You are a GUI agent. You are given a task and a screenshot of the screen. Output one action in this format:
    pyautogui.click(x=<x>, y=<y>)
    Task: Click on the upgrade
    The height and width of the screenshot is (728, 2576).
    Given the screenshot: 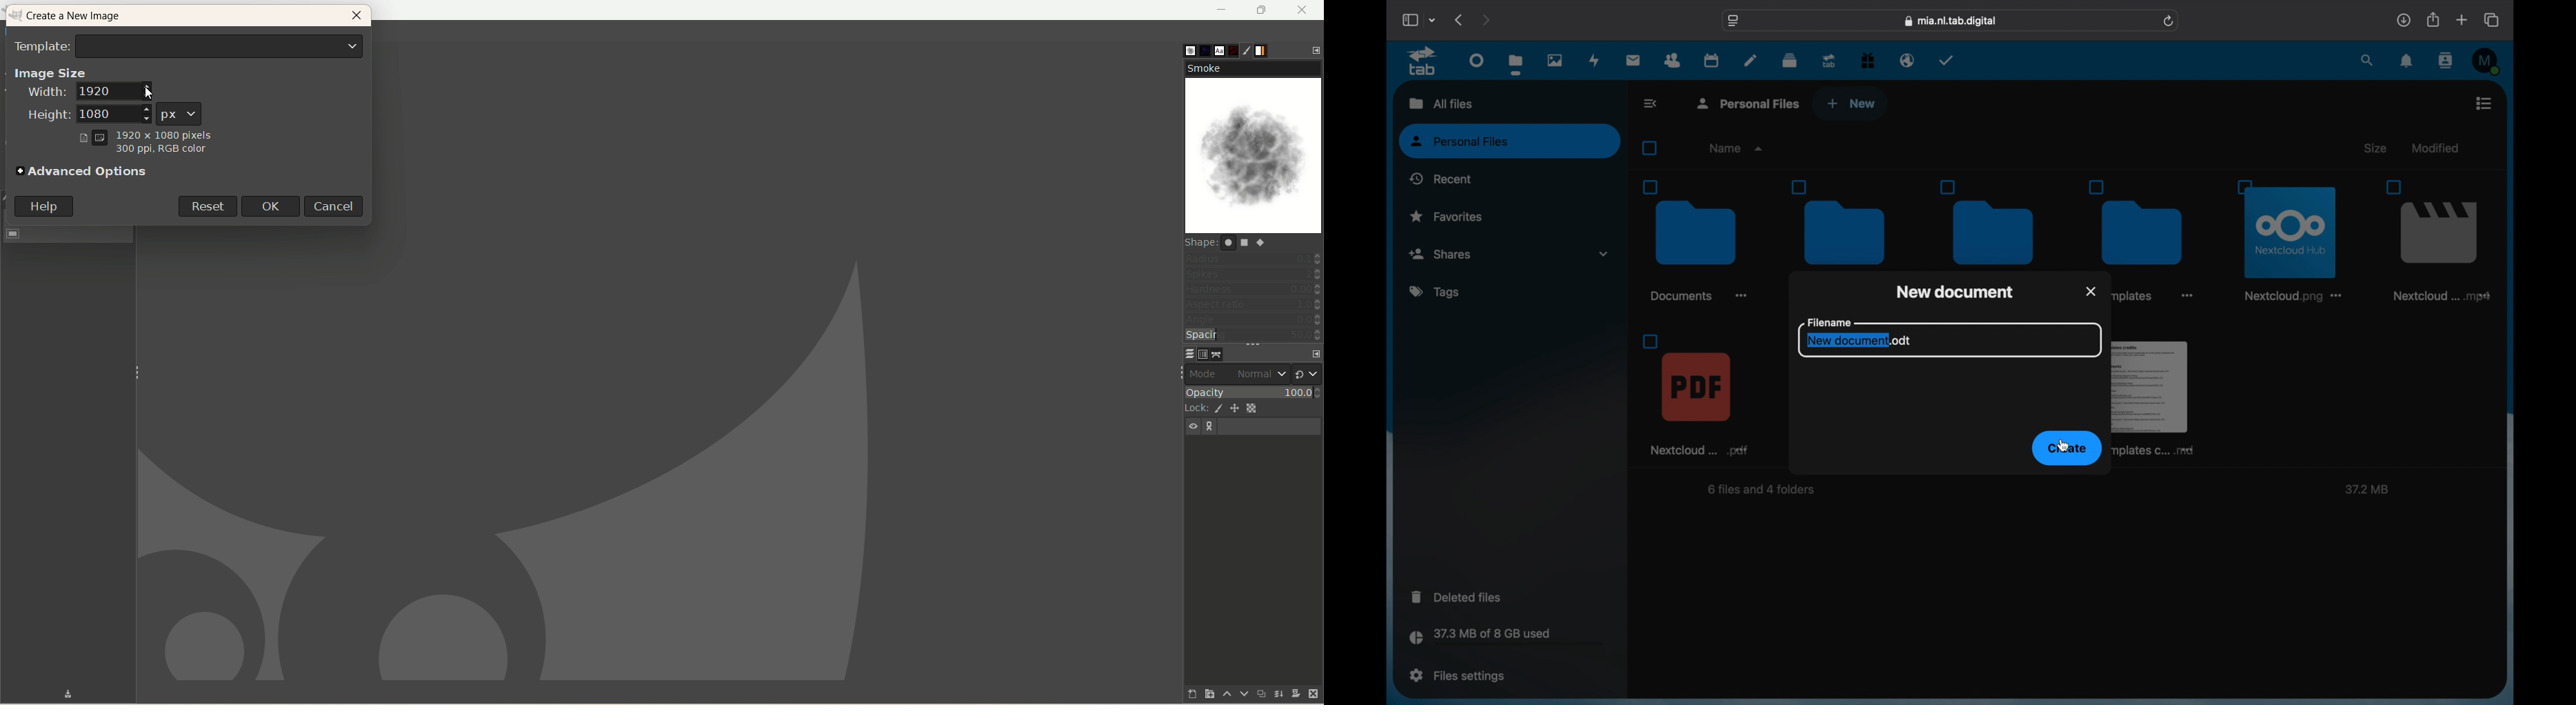 What is the action you would take?
    pyautogui.click(x=1830, y=60)
    